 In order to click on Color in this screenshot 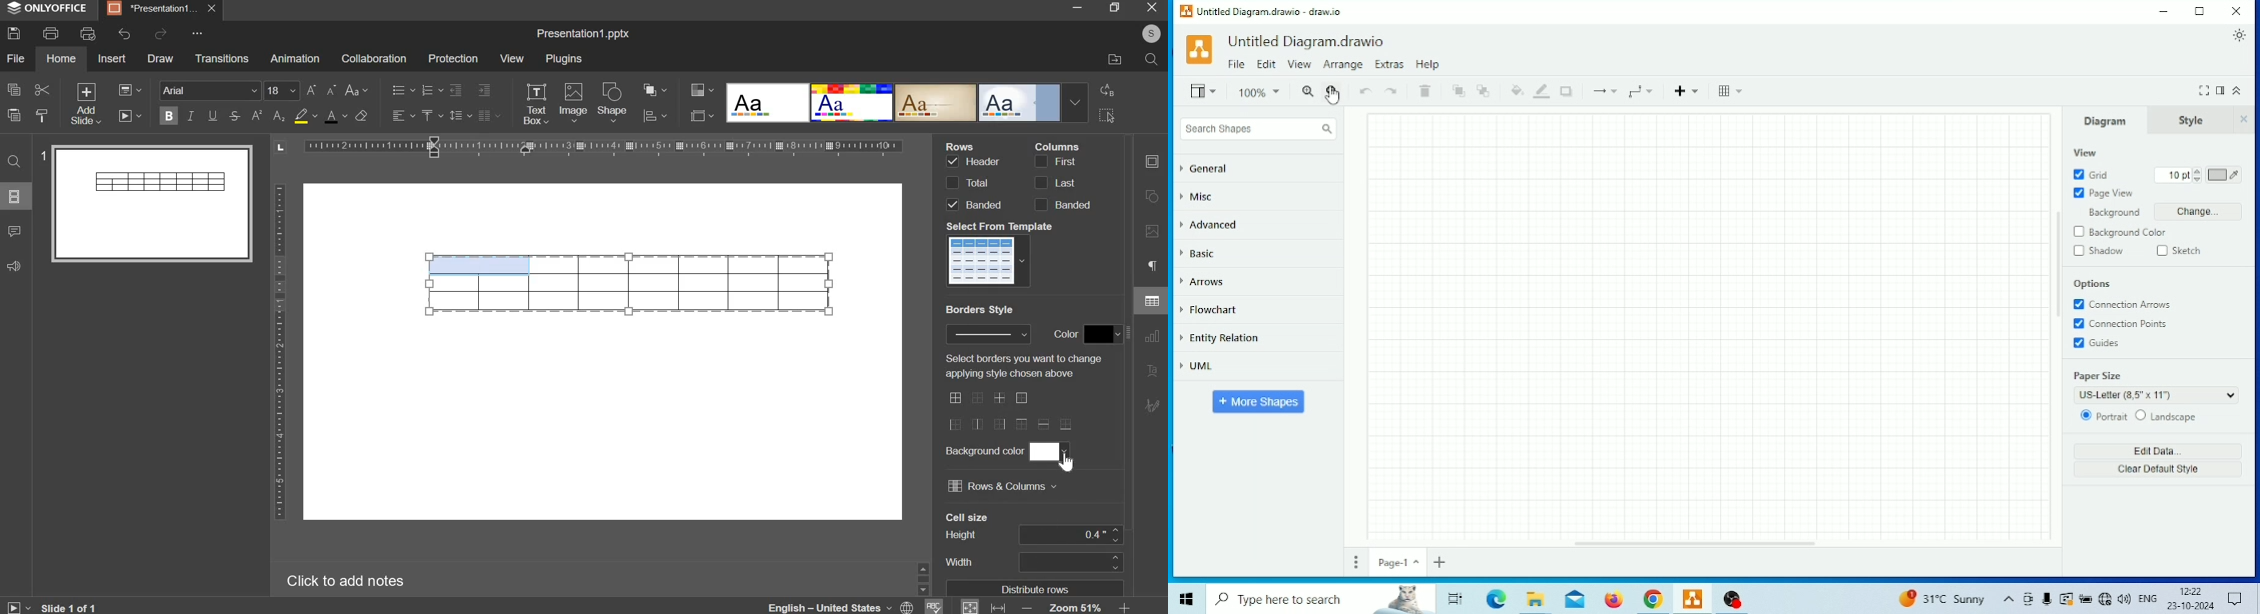, I will do `click(1067, 333)`.